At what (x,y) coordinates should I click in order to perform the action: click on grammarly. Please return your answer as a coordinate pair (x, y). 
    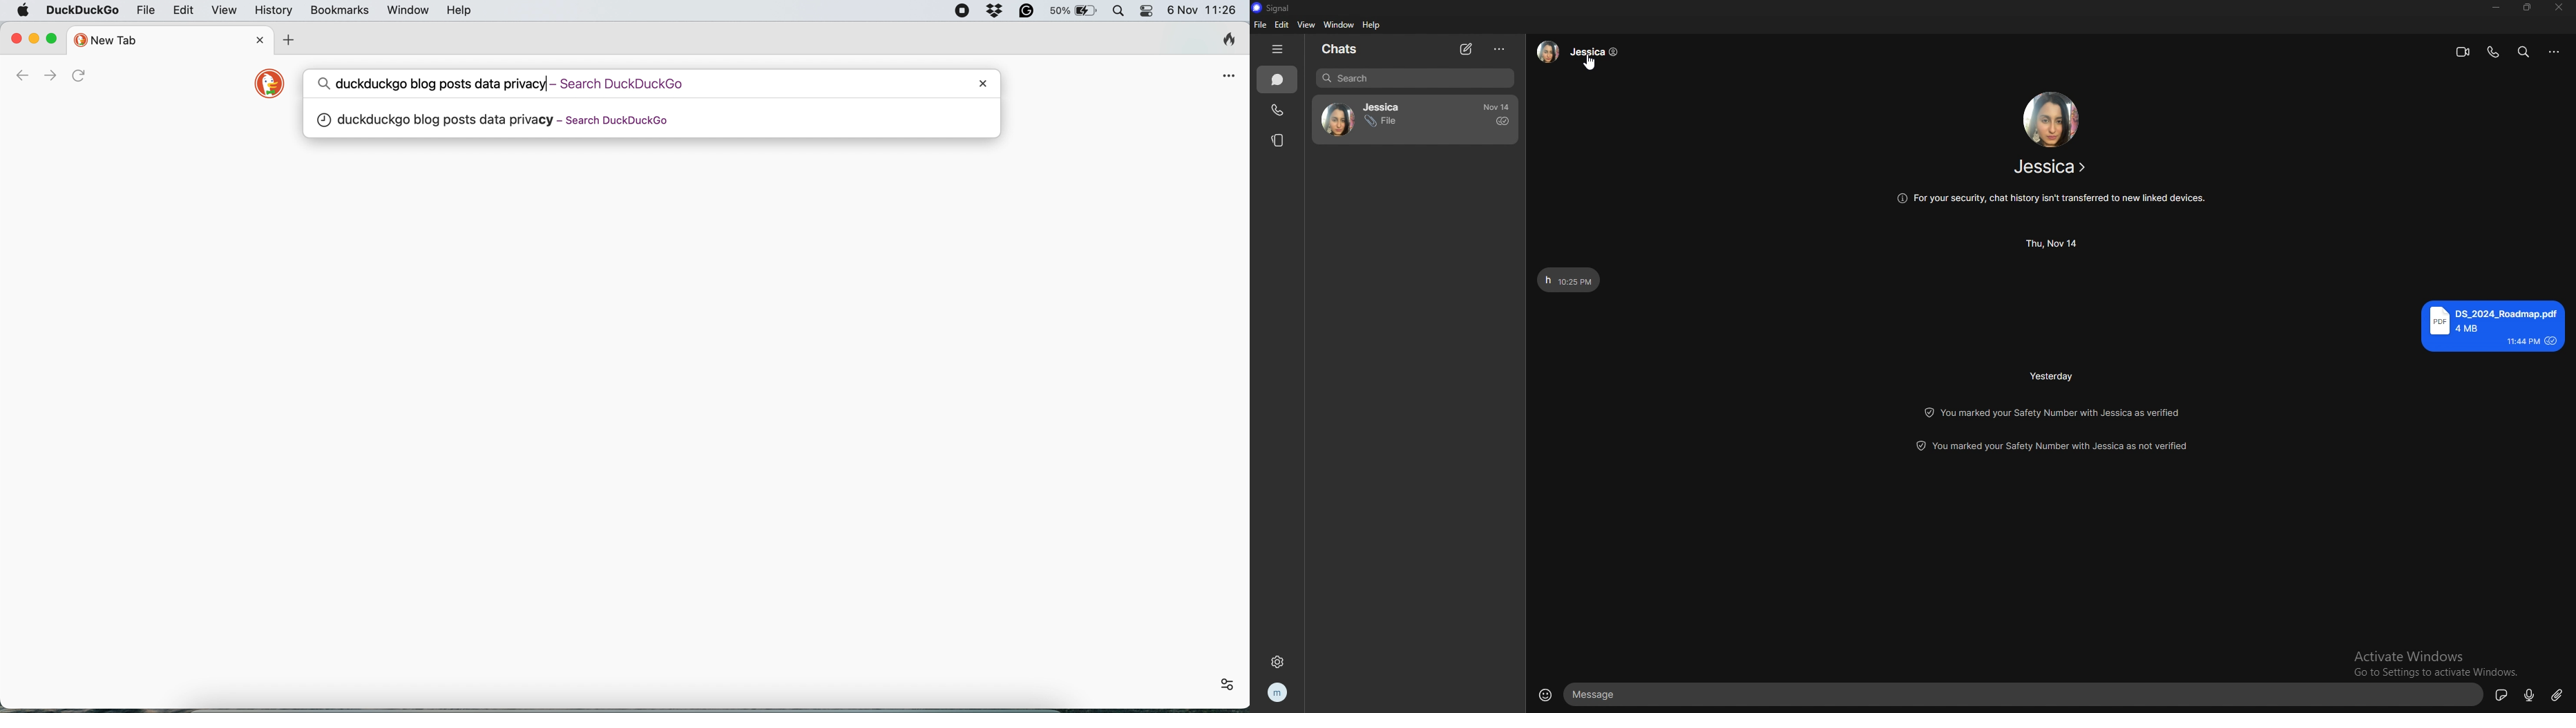
    Looking at the image, I should click on (1022, 12).